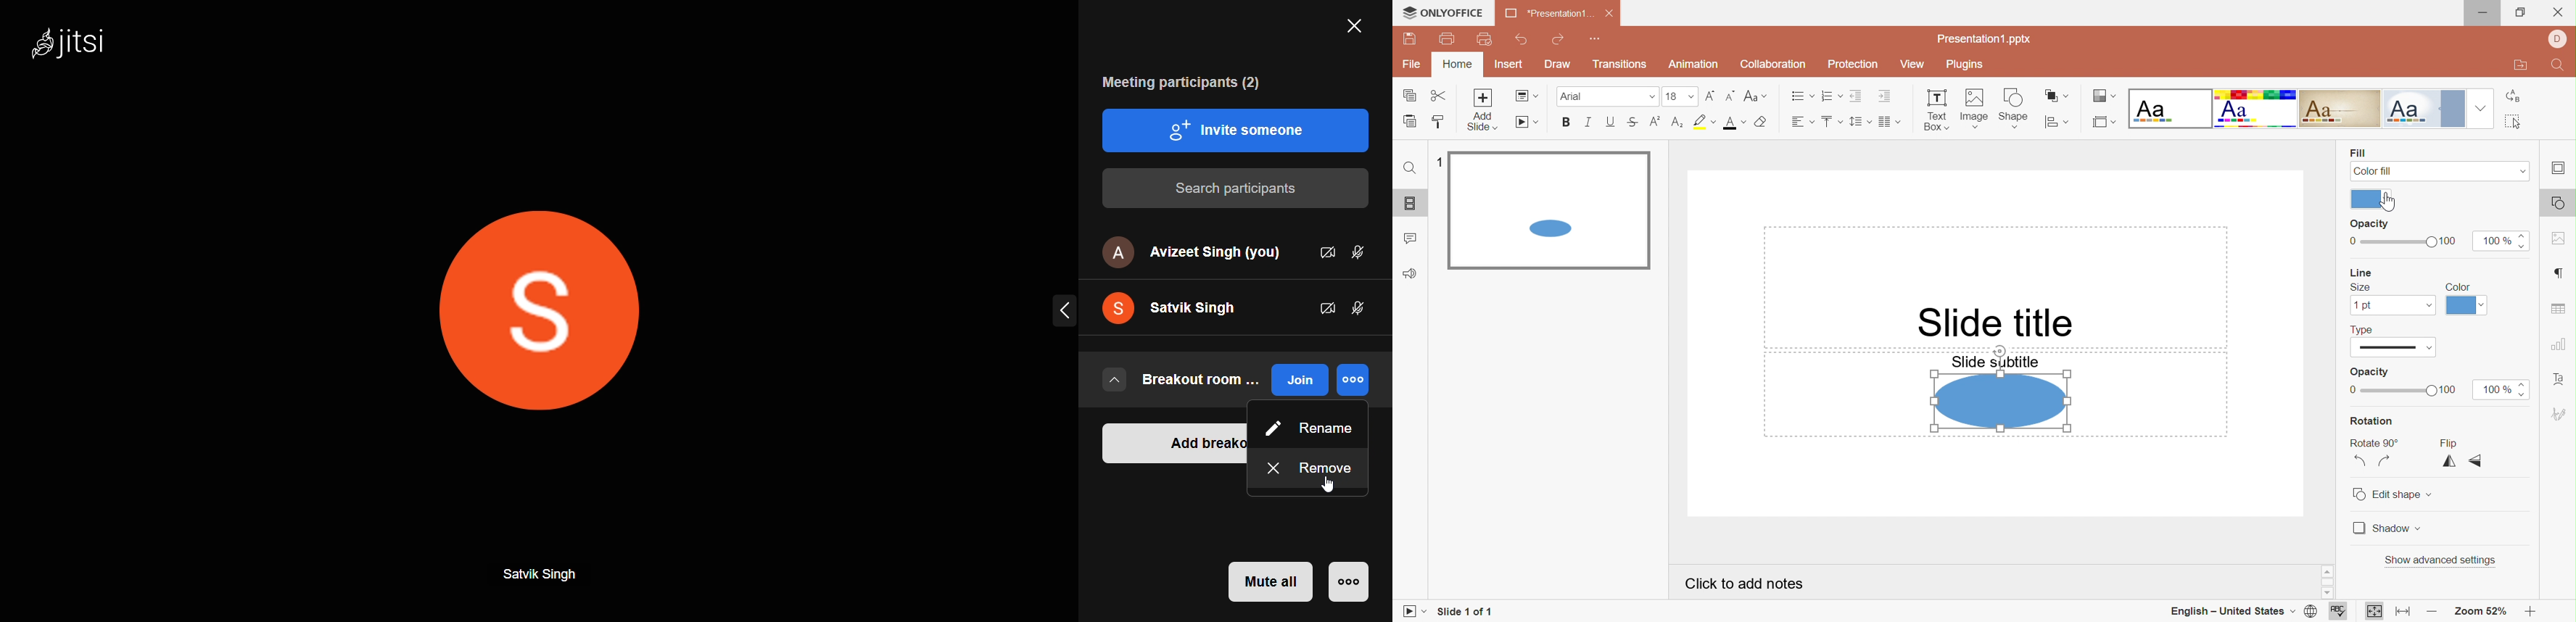 This screenshot has width=2576, height=644. What do you see at coordinates (1464, 610) in the screenshot?
I see `Slide 1 of 1` at bounding box center [1464, 610].